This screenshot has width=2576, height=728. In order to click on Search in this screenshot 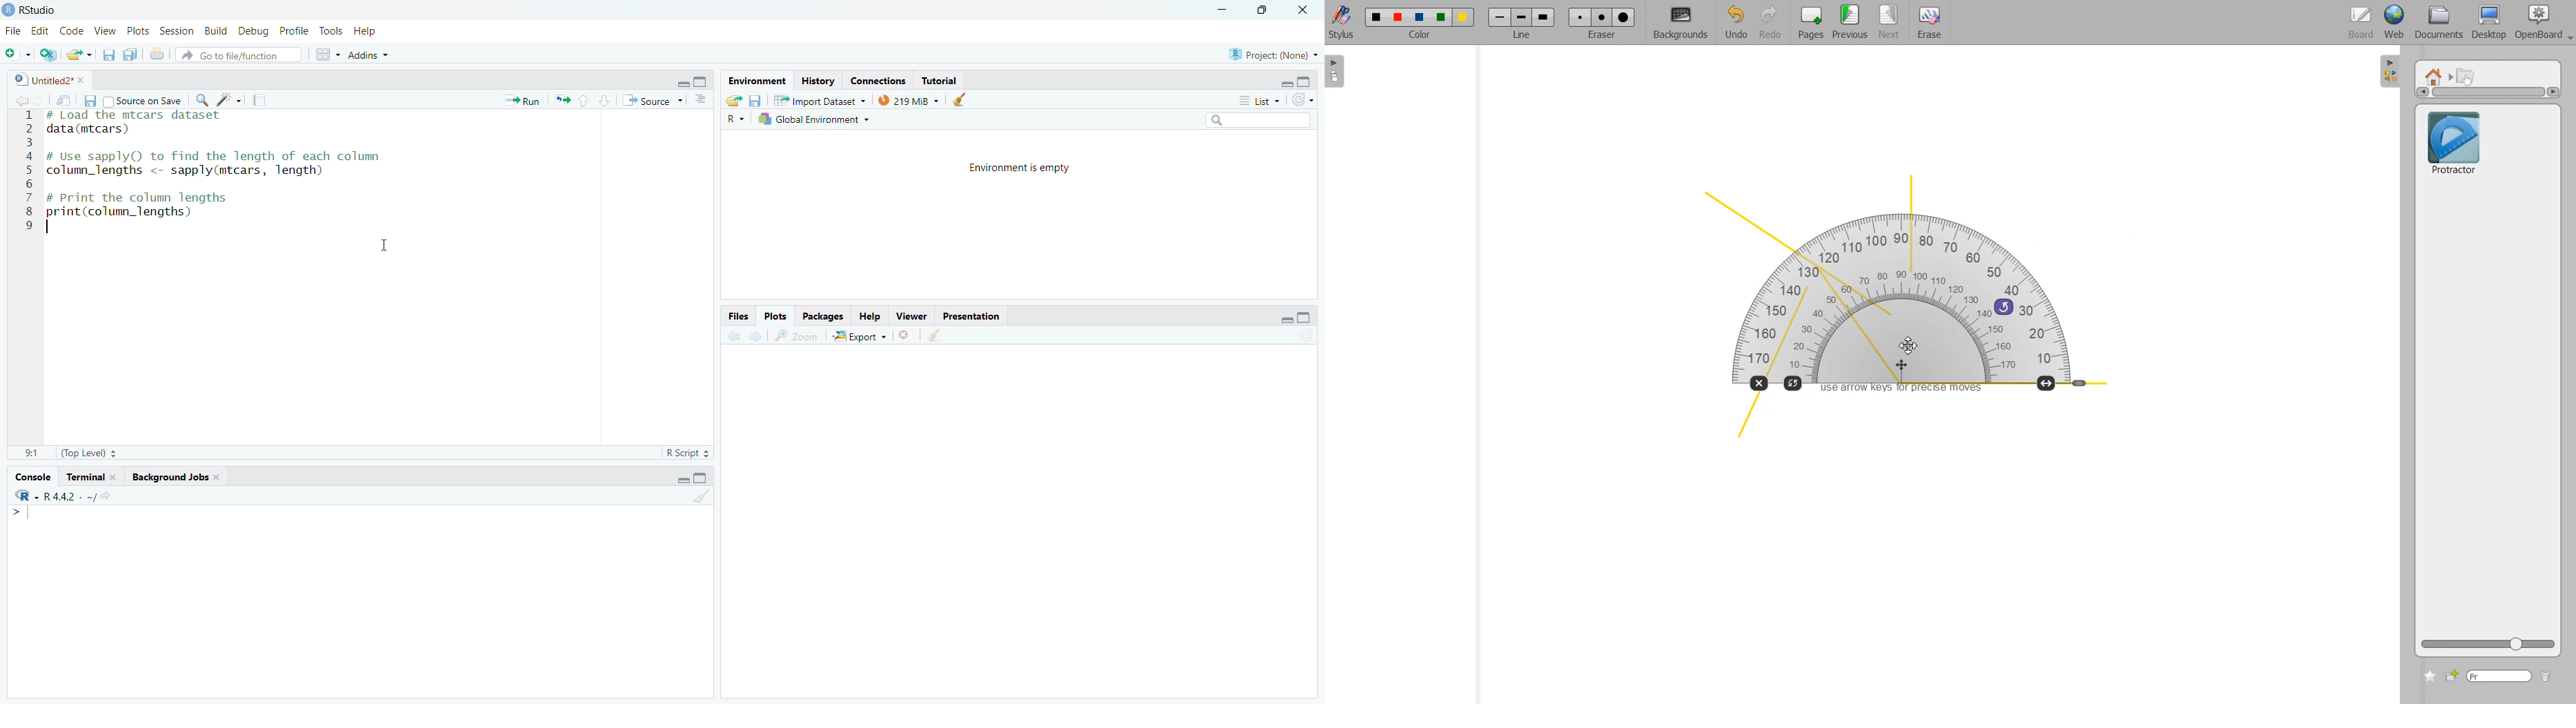, I will do `click(1259, 121)`.